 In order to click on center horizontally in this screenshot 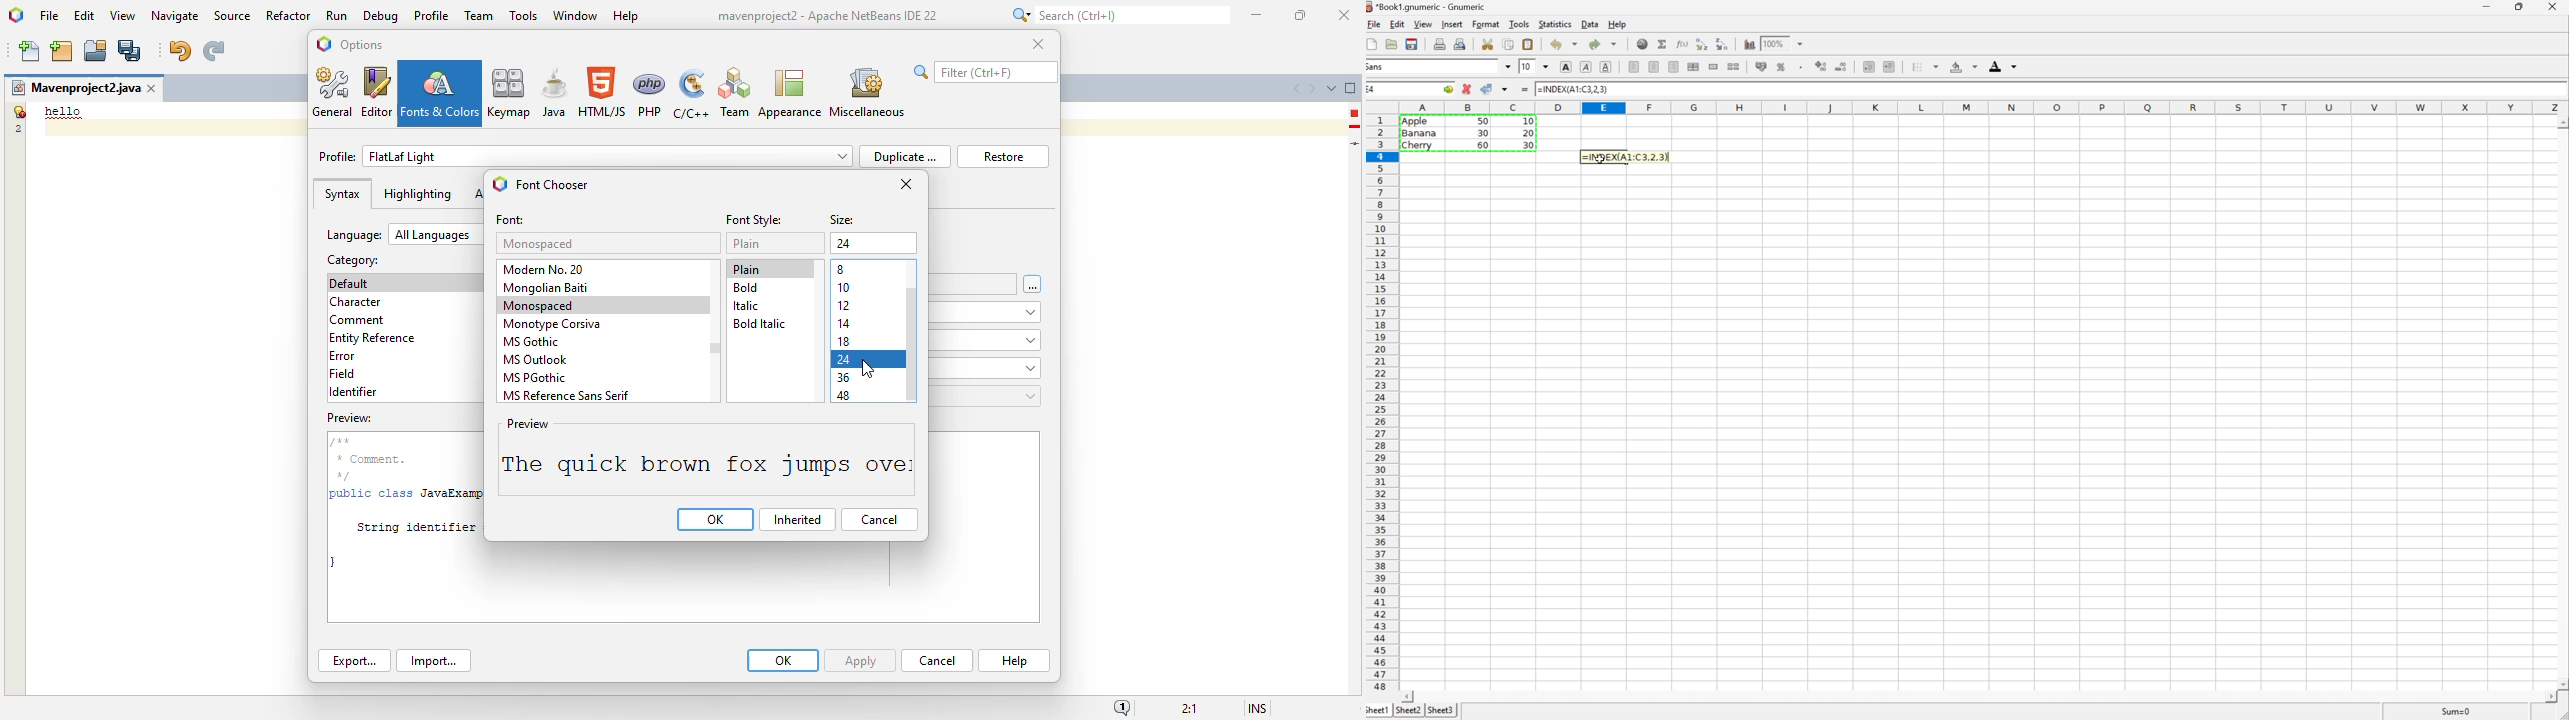, I will do `click(1693, 66)`.